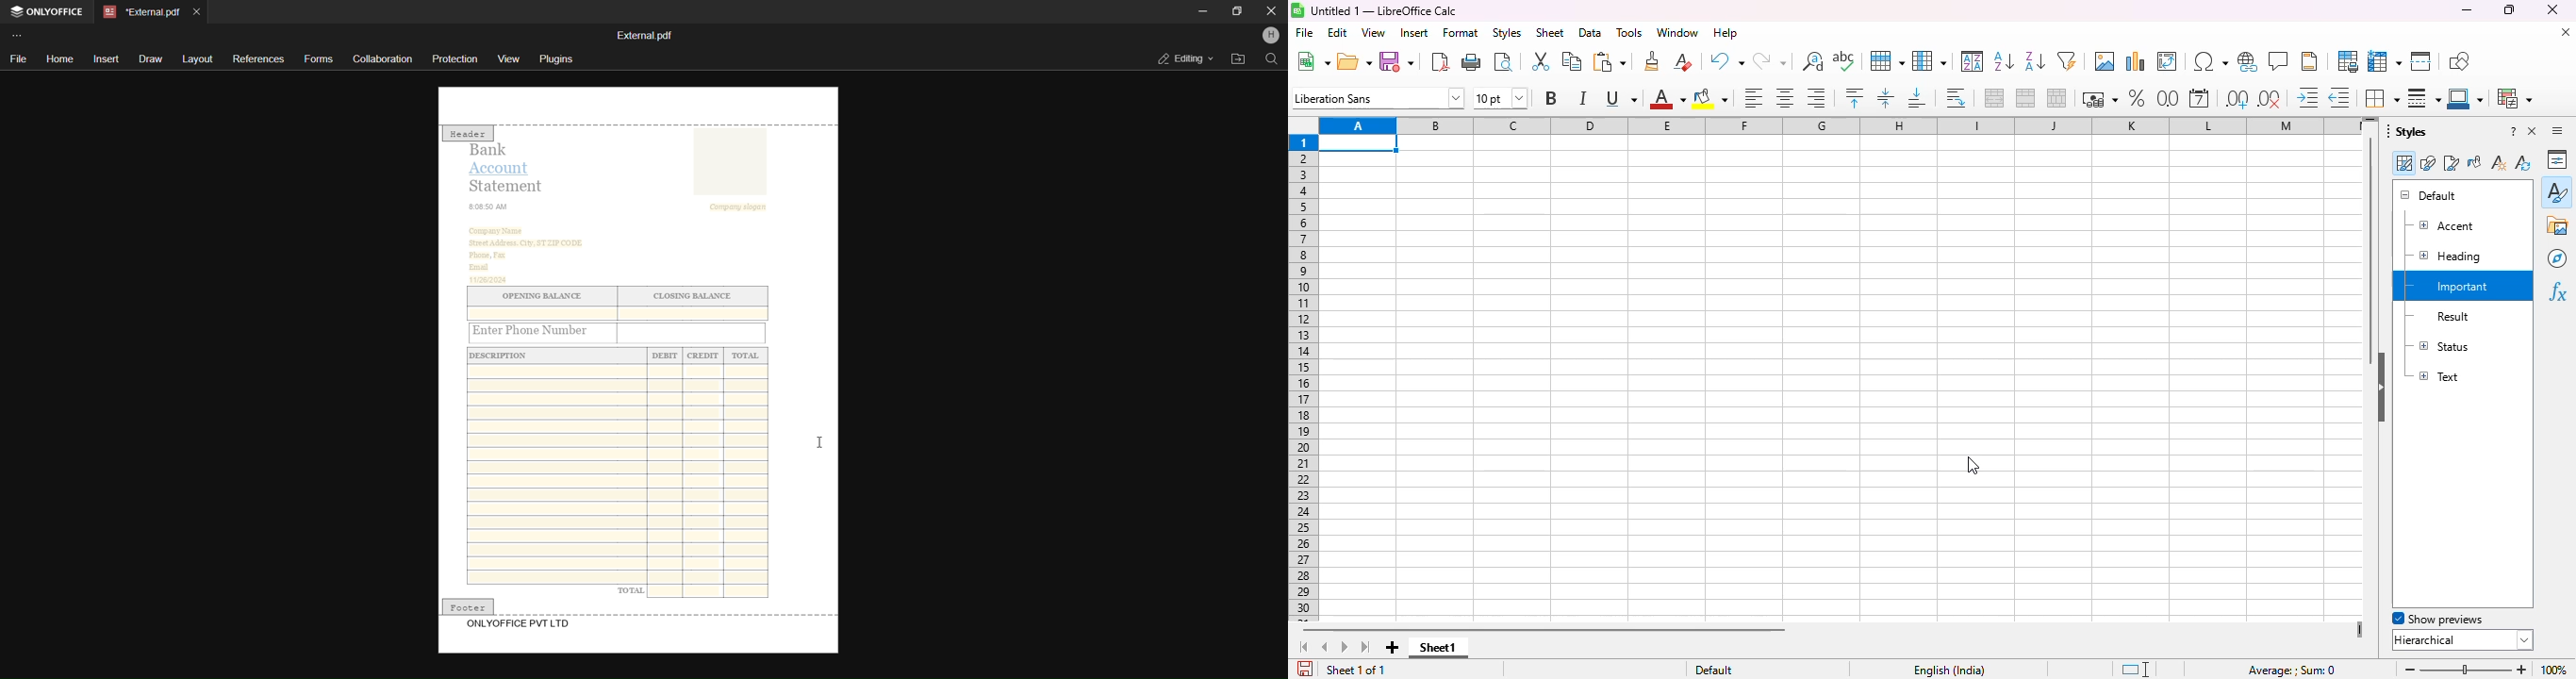 The image size is (2576, 700). What do you see at coordinates (743, 207) in the screenshot?
I see `Company slogan` at bounding box center [743, 207].